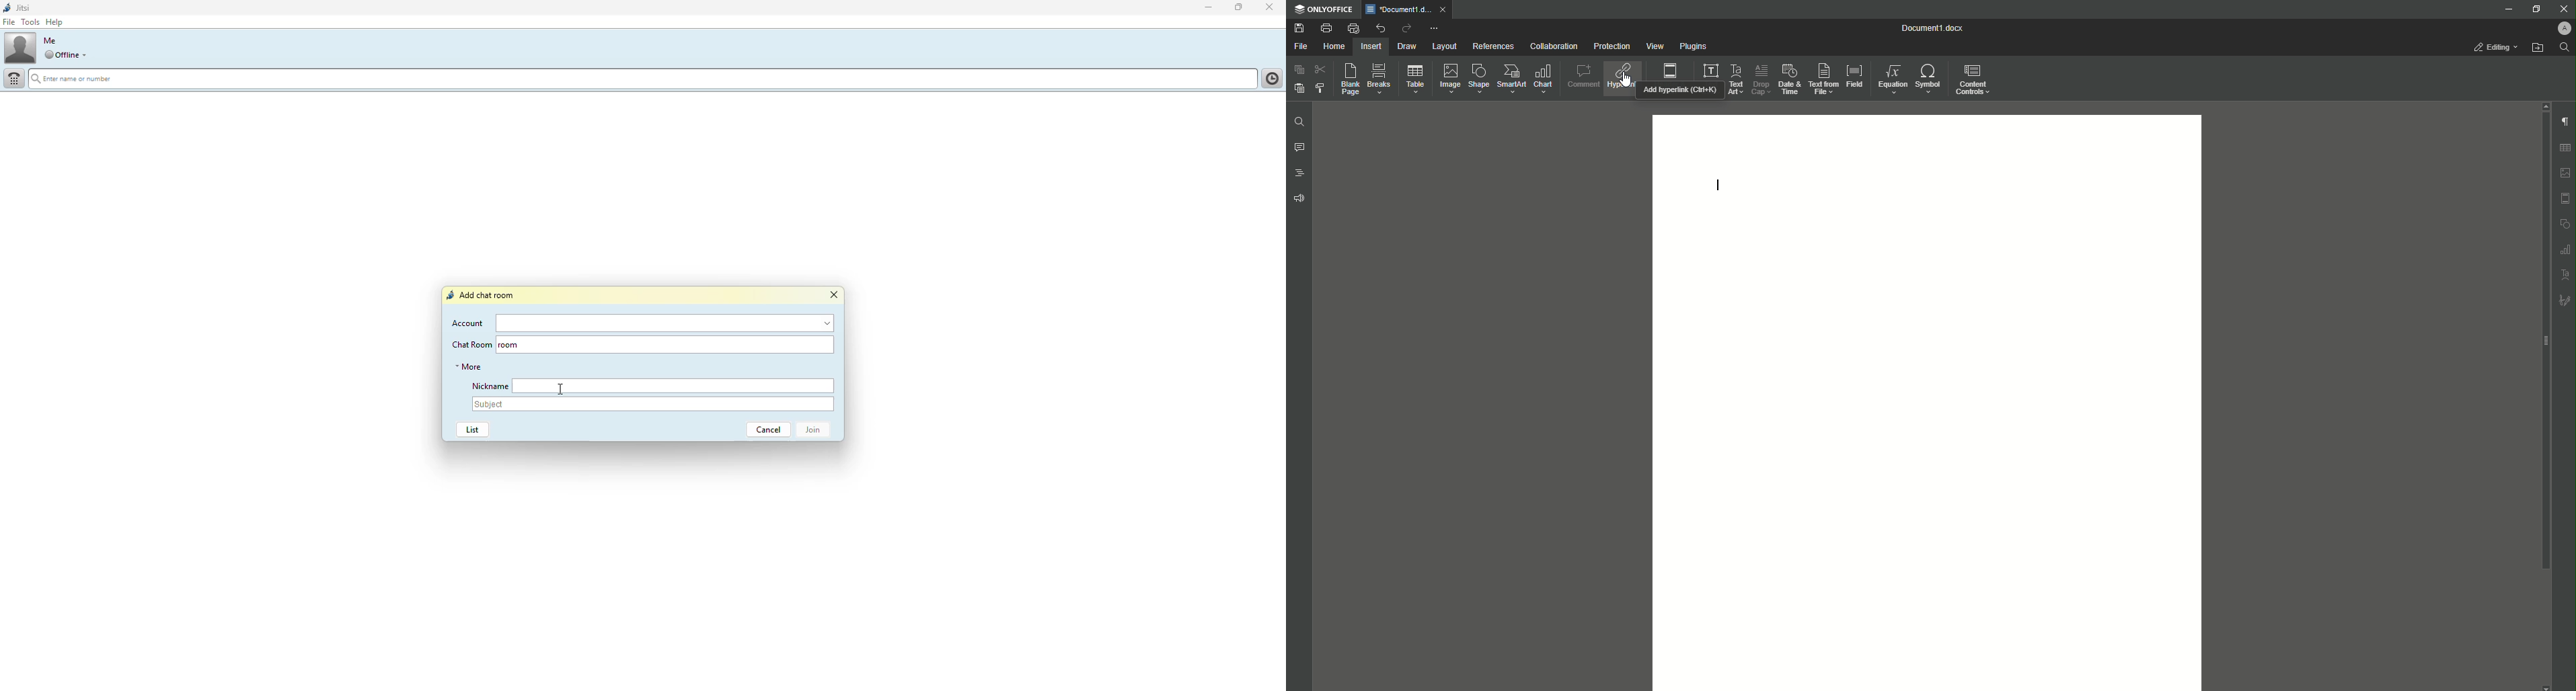 The height and width of the screenshot is (700, 2576). What do you see at coordinates (687, 346) in the screenshot?
I see `chat room` at bounding box center [687, 346].